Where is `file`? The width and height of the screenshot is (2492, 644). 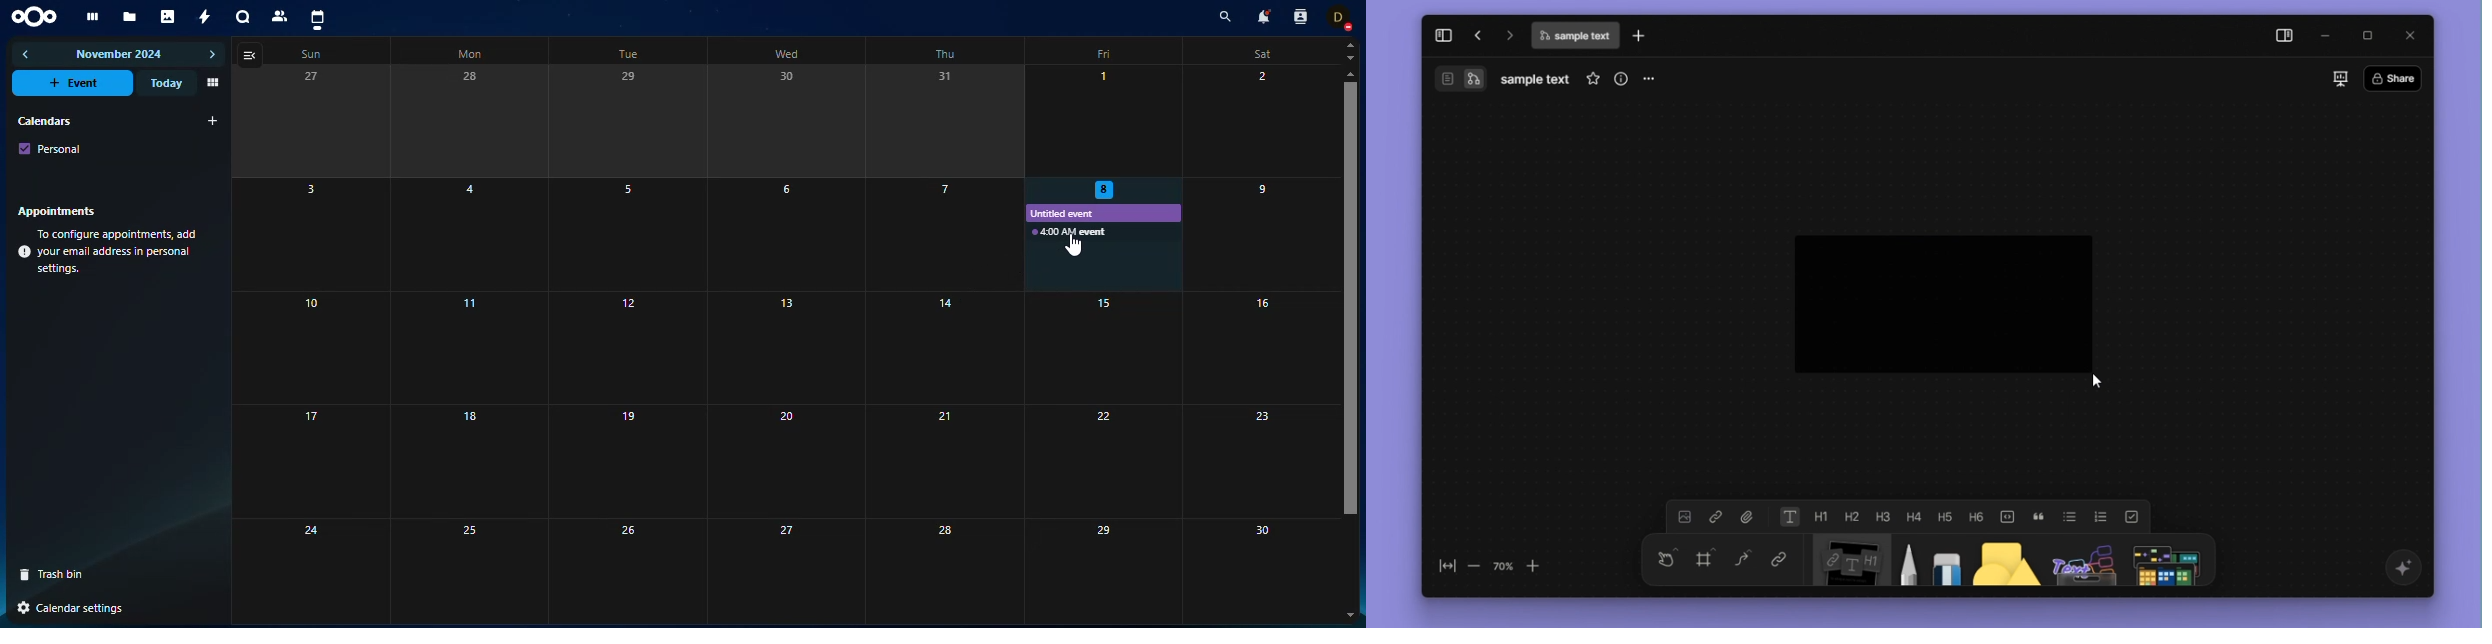
file is located at coordinates (1747, 516).